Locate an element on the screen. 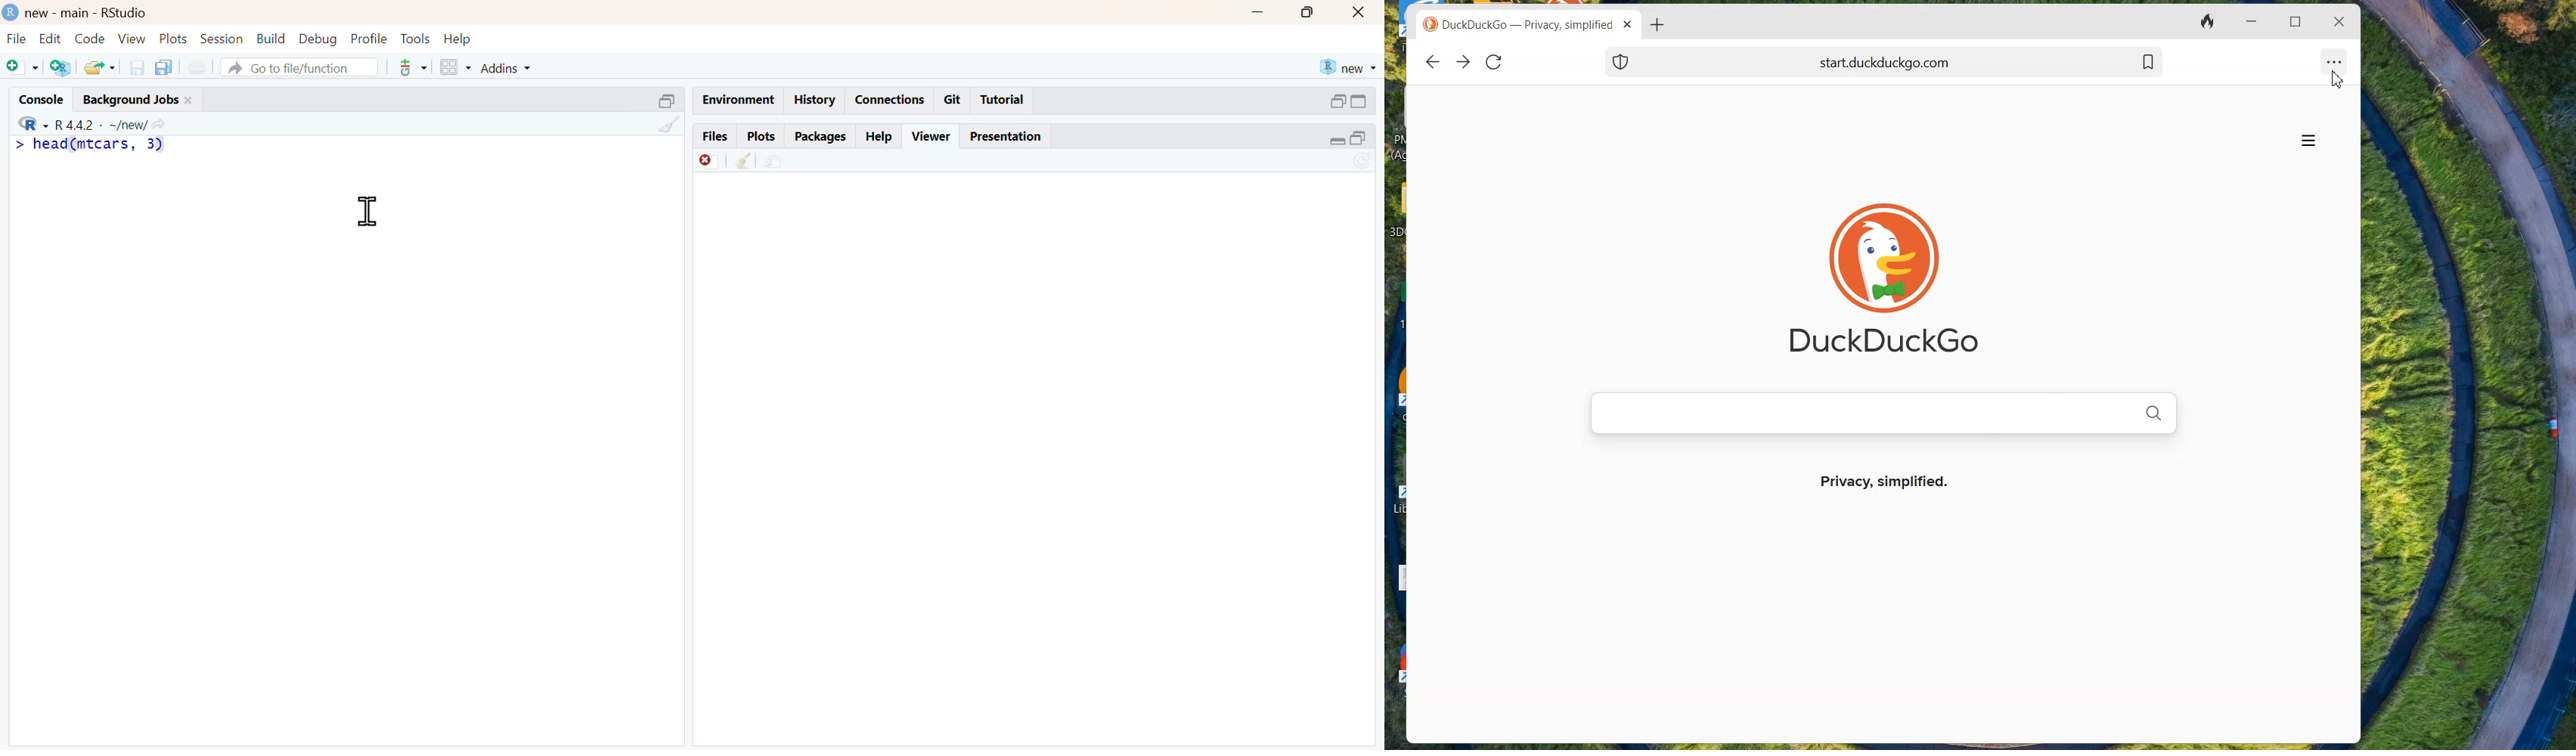  Connections is located at coordinates (888, 98).